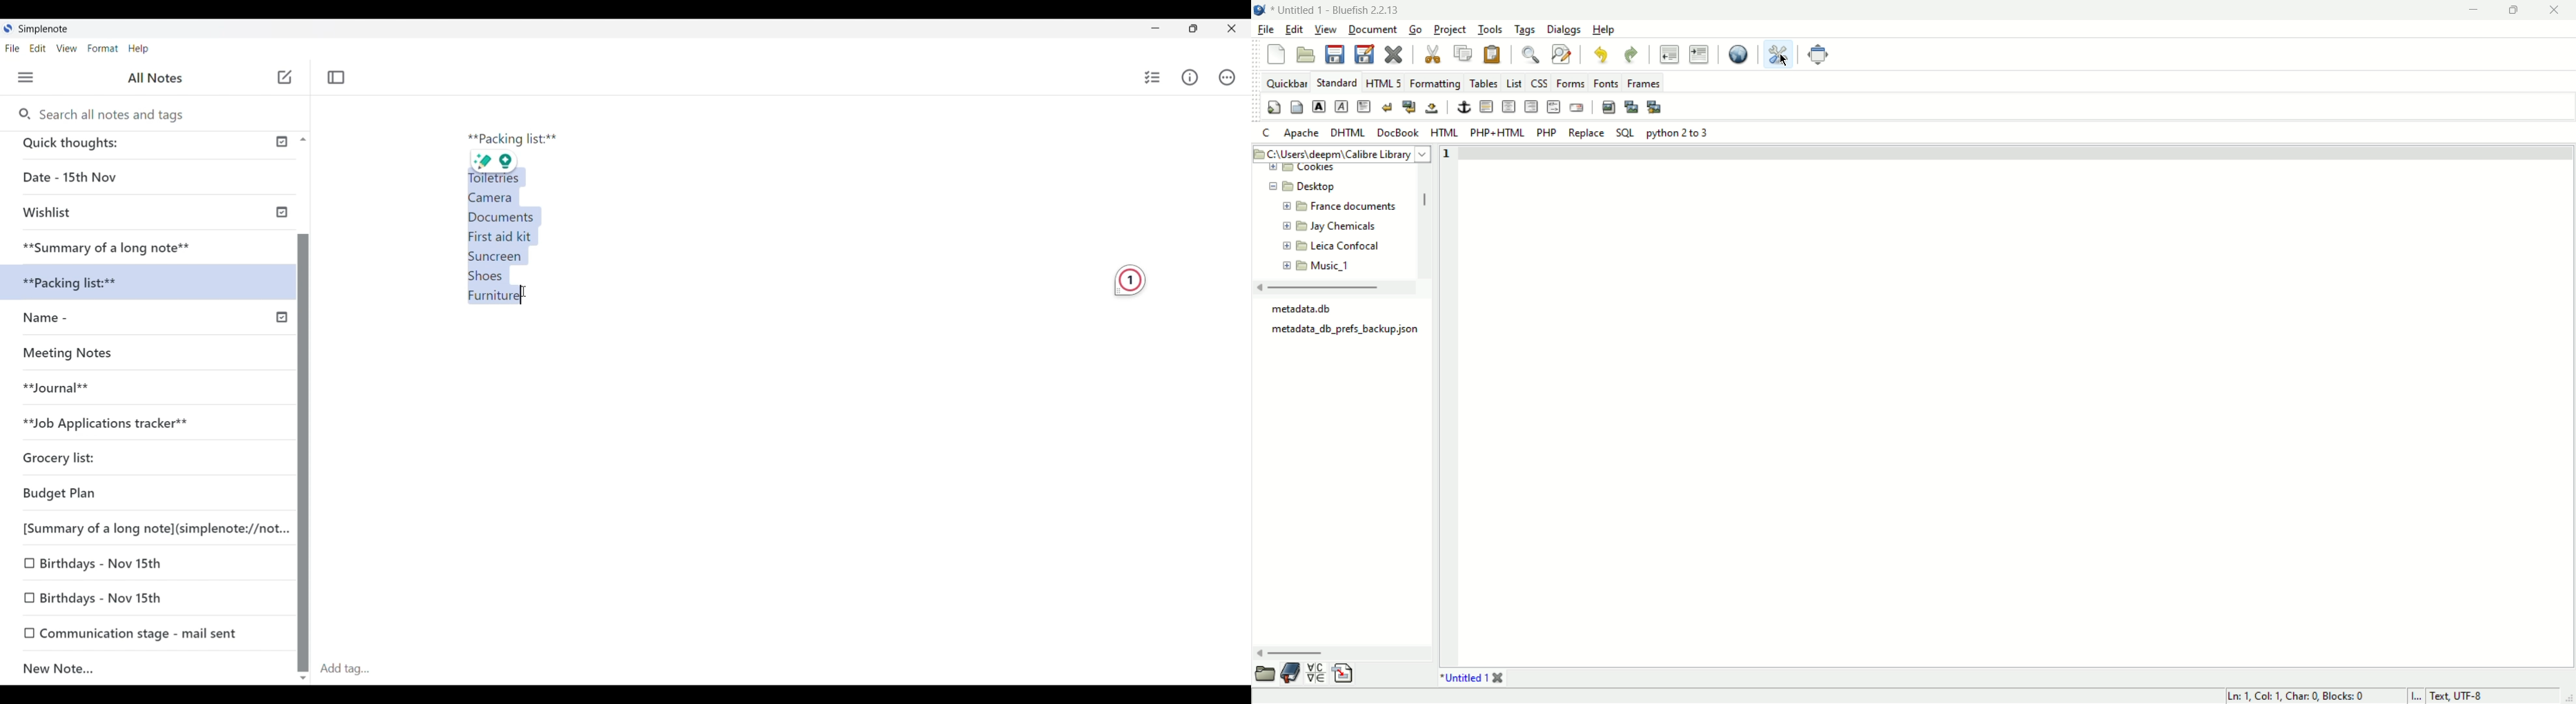  Describe the element at coordinates (85, 283) in the screenshot. I see `xx
Packi
acking list:**` at that location.